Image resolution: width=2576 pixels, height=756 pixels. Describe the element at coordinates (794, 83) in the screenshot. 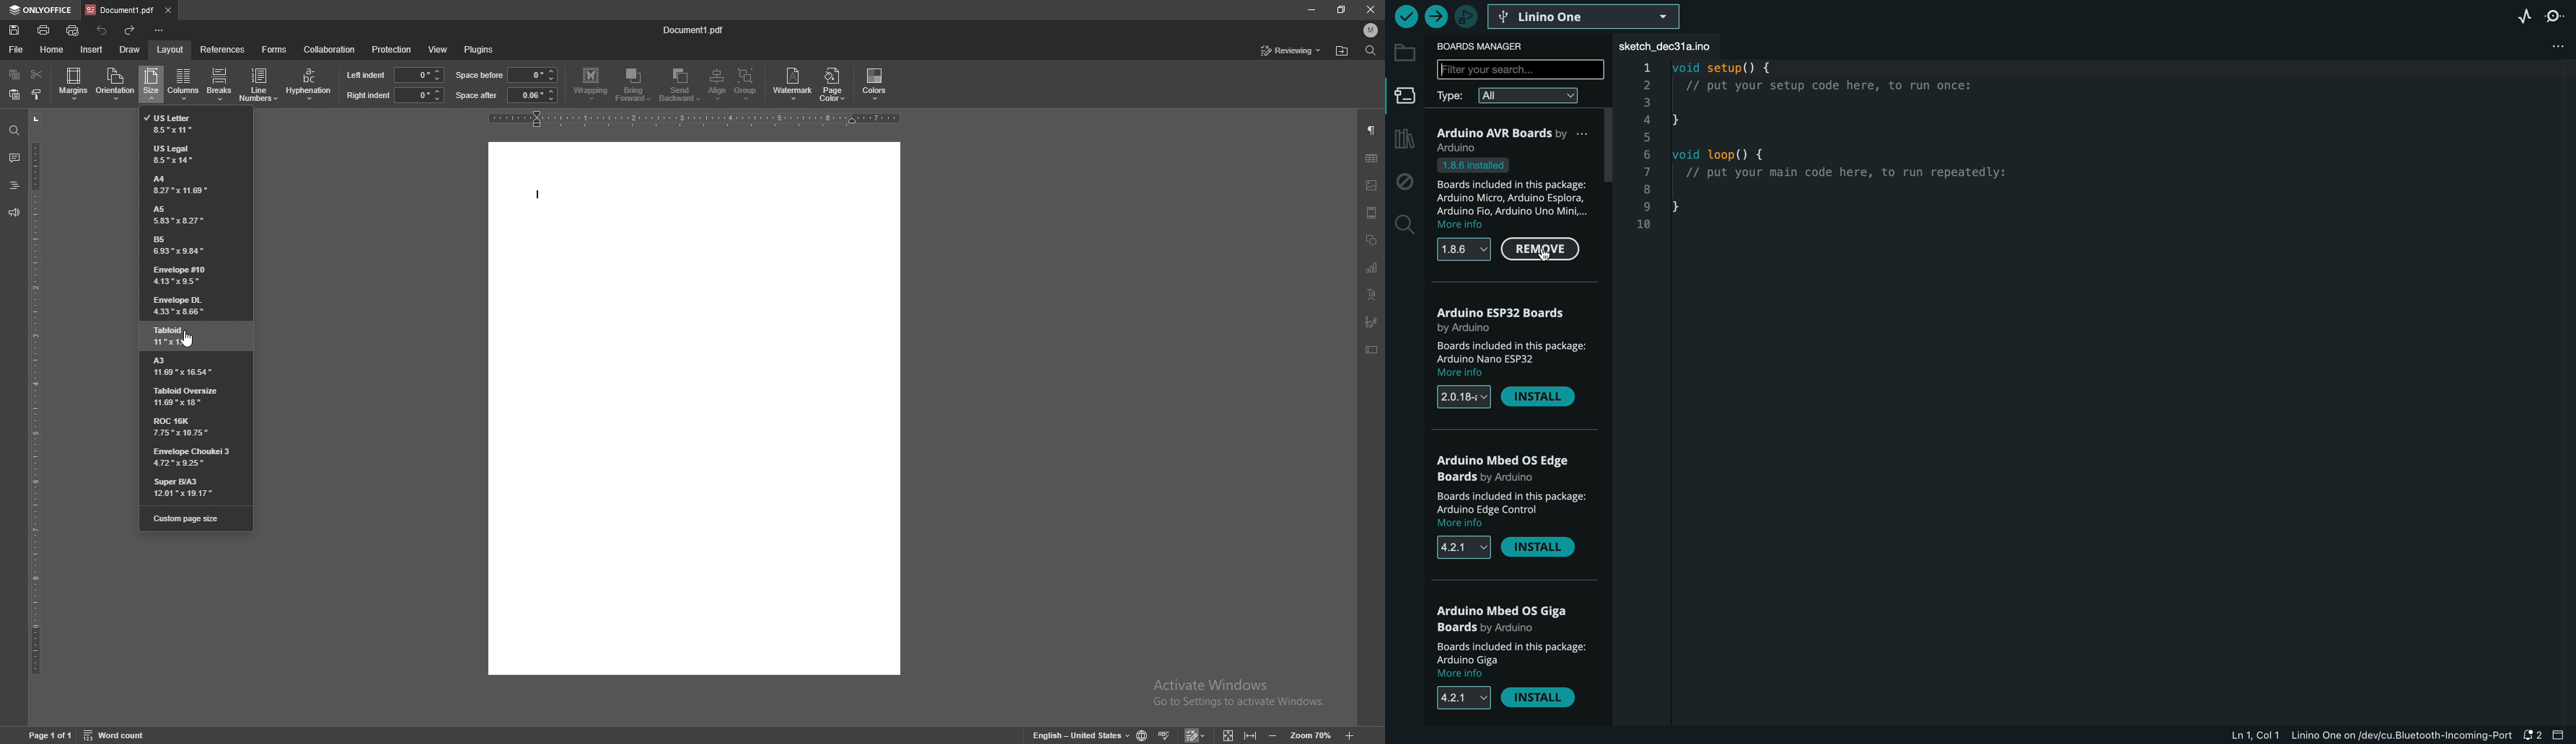

I see `watermark` at that location.